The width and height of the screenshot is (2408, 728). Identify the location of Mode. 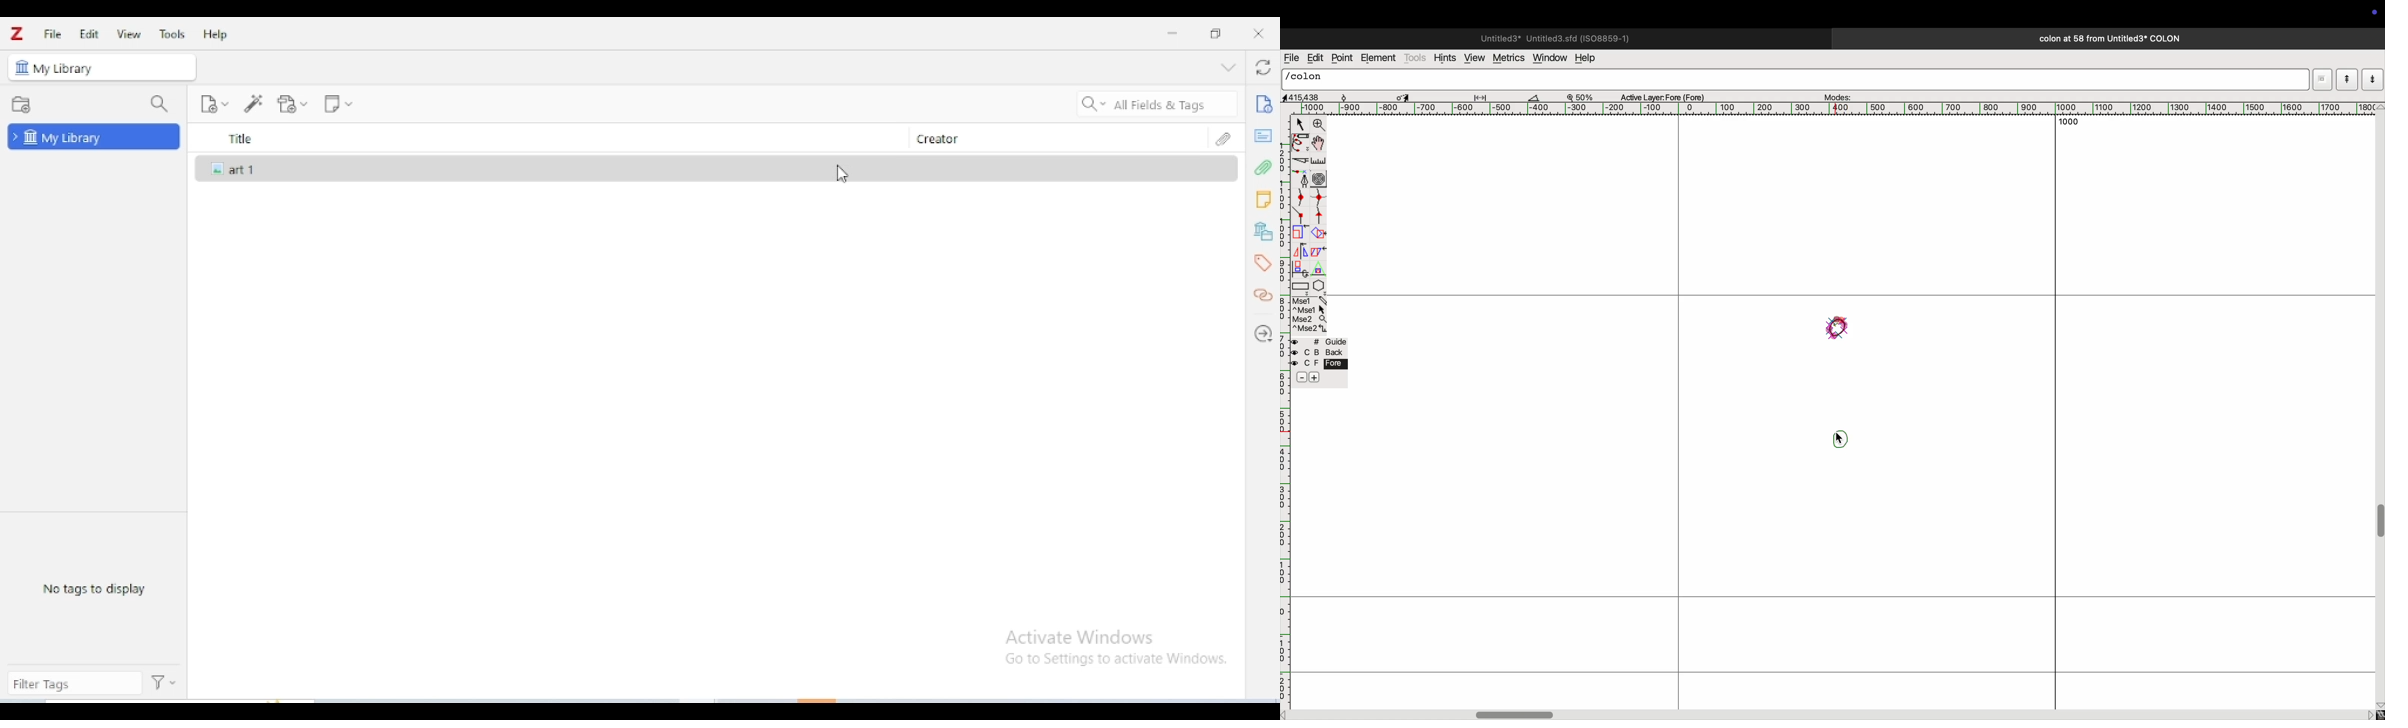
(2322, 79).